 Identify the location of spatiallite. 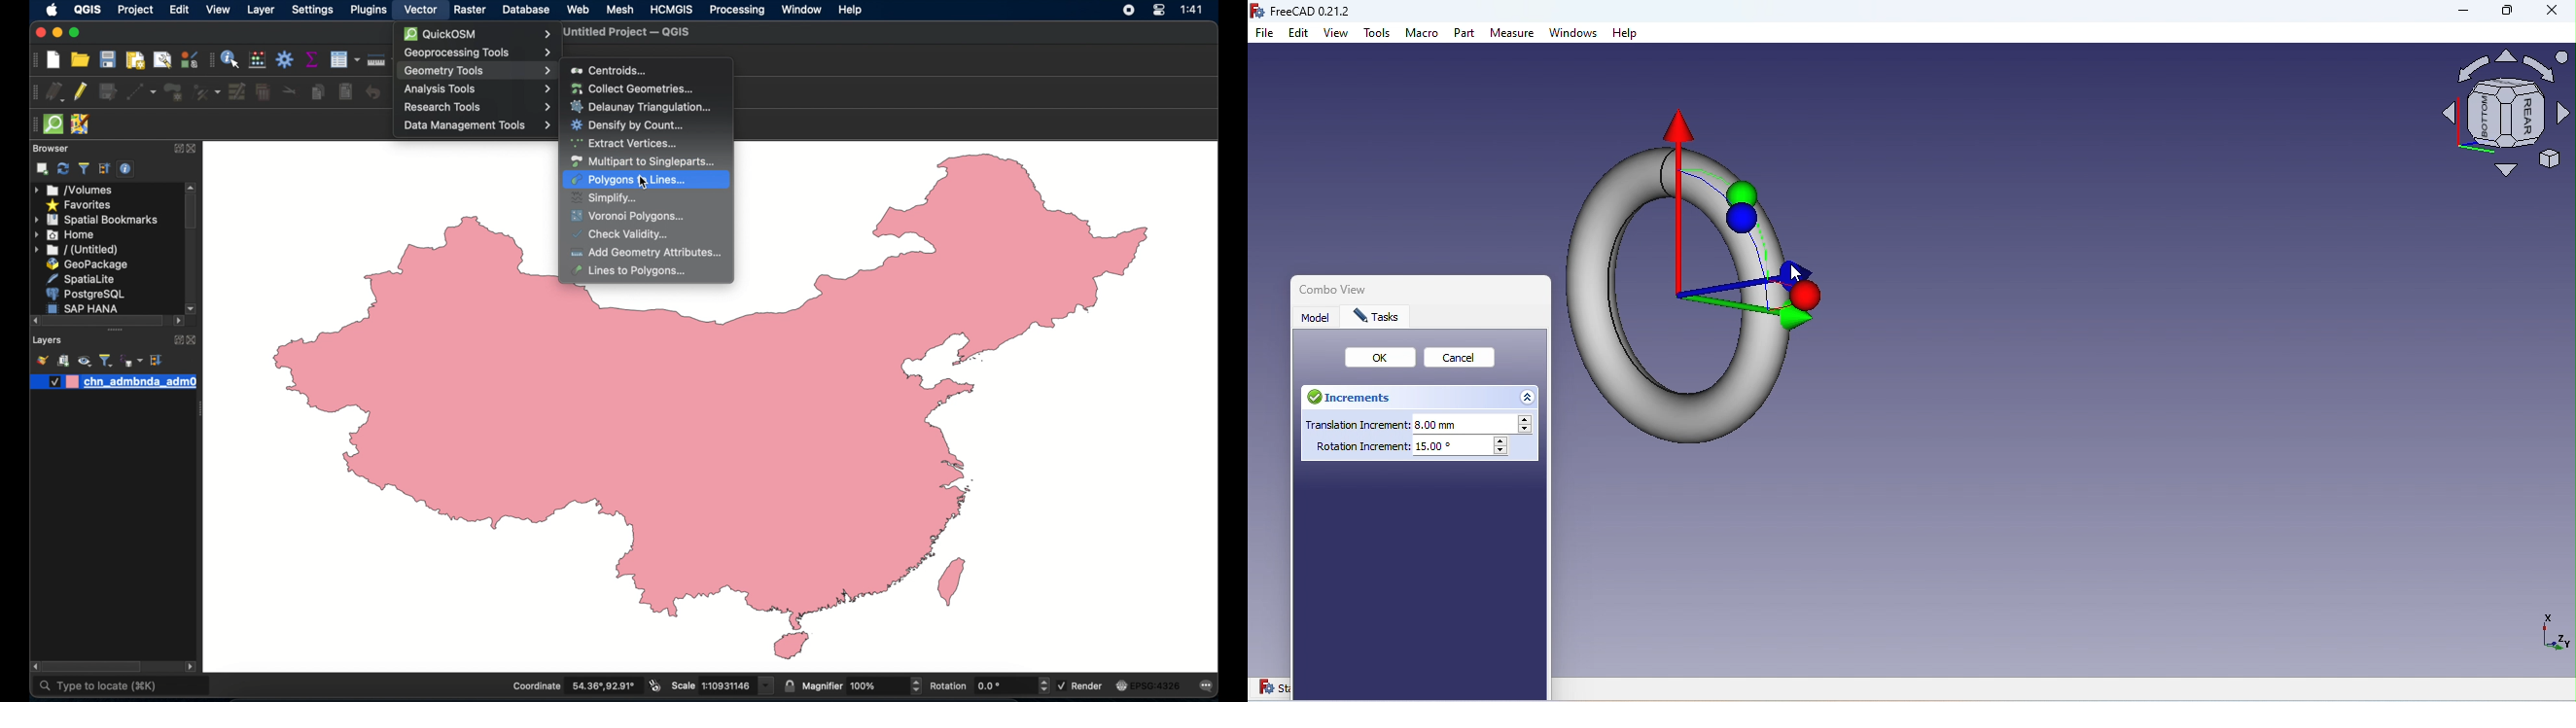
(79, 279).